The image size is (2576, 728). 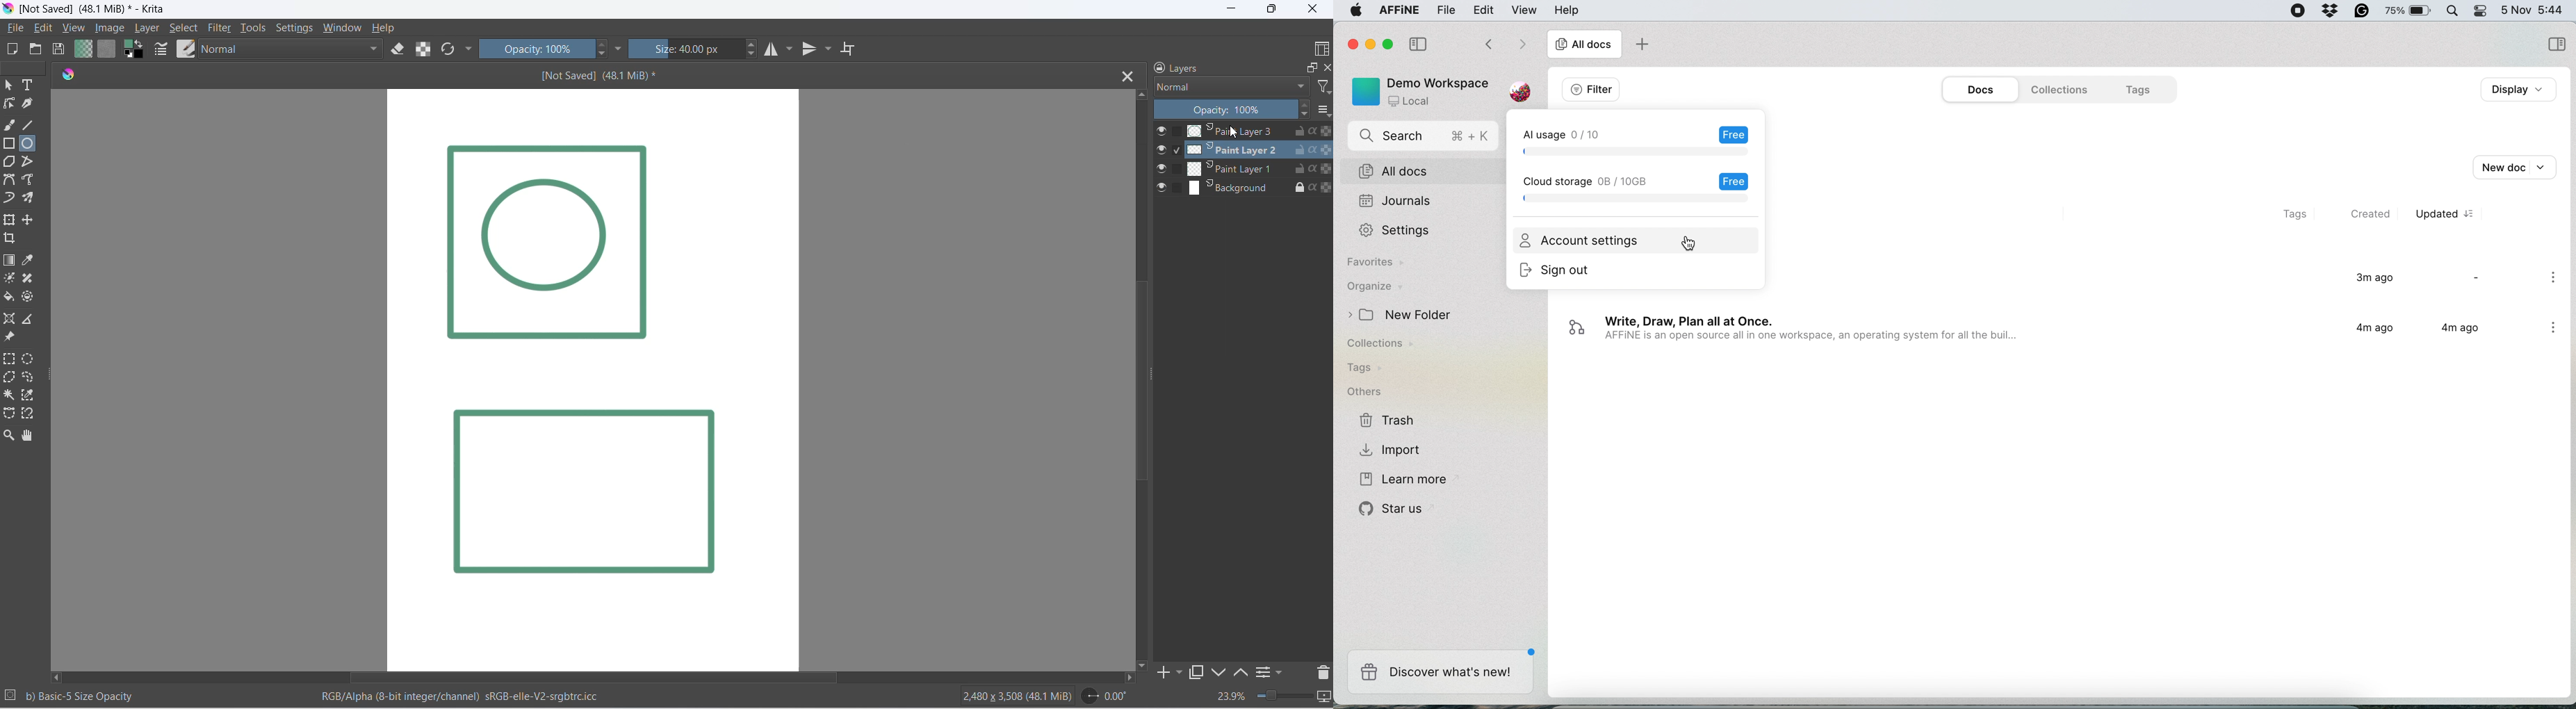 What do you see at coordinates (1567, 10) in the screenshot?
I see `help` at bounding box center [1567, 10].